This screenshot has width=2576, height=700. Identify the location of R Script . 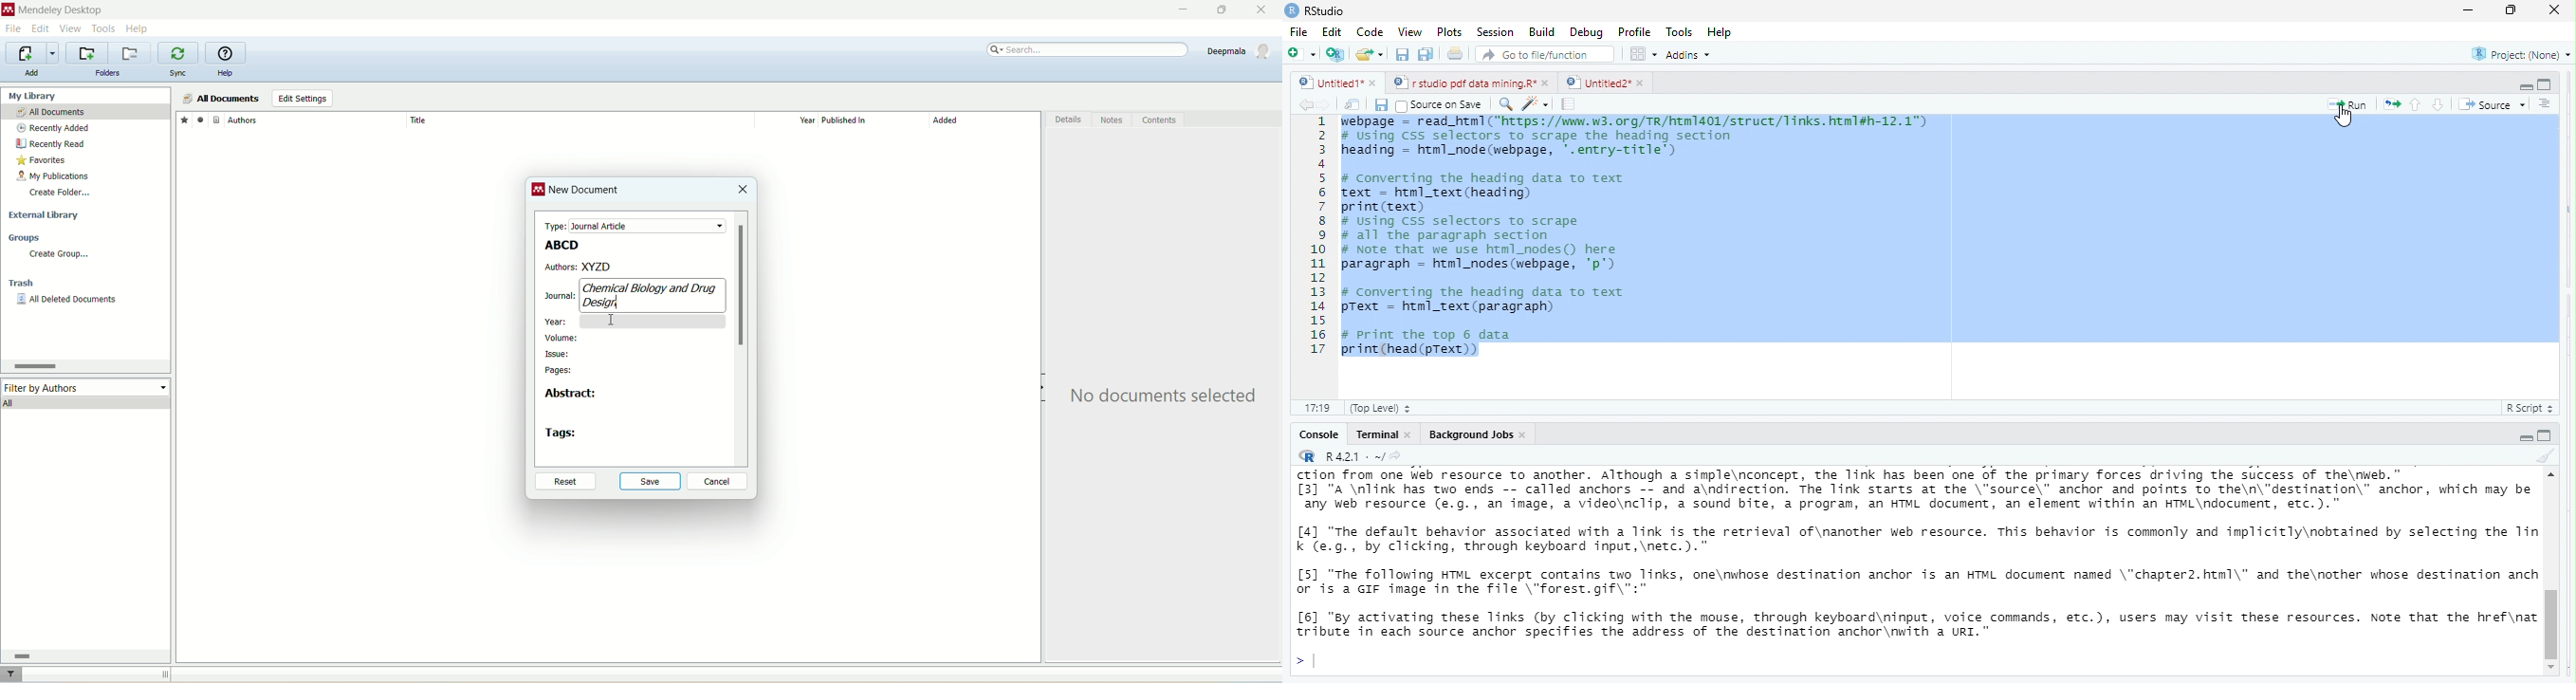
(2527, 409).